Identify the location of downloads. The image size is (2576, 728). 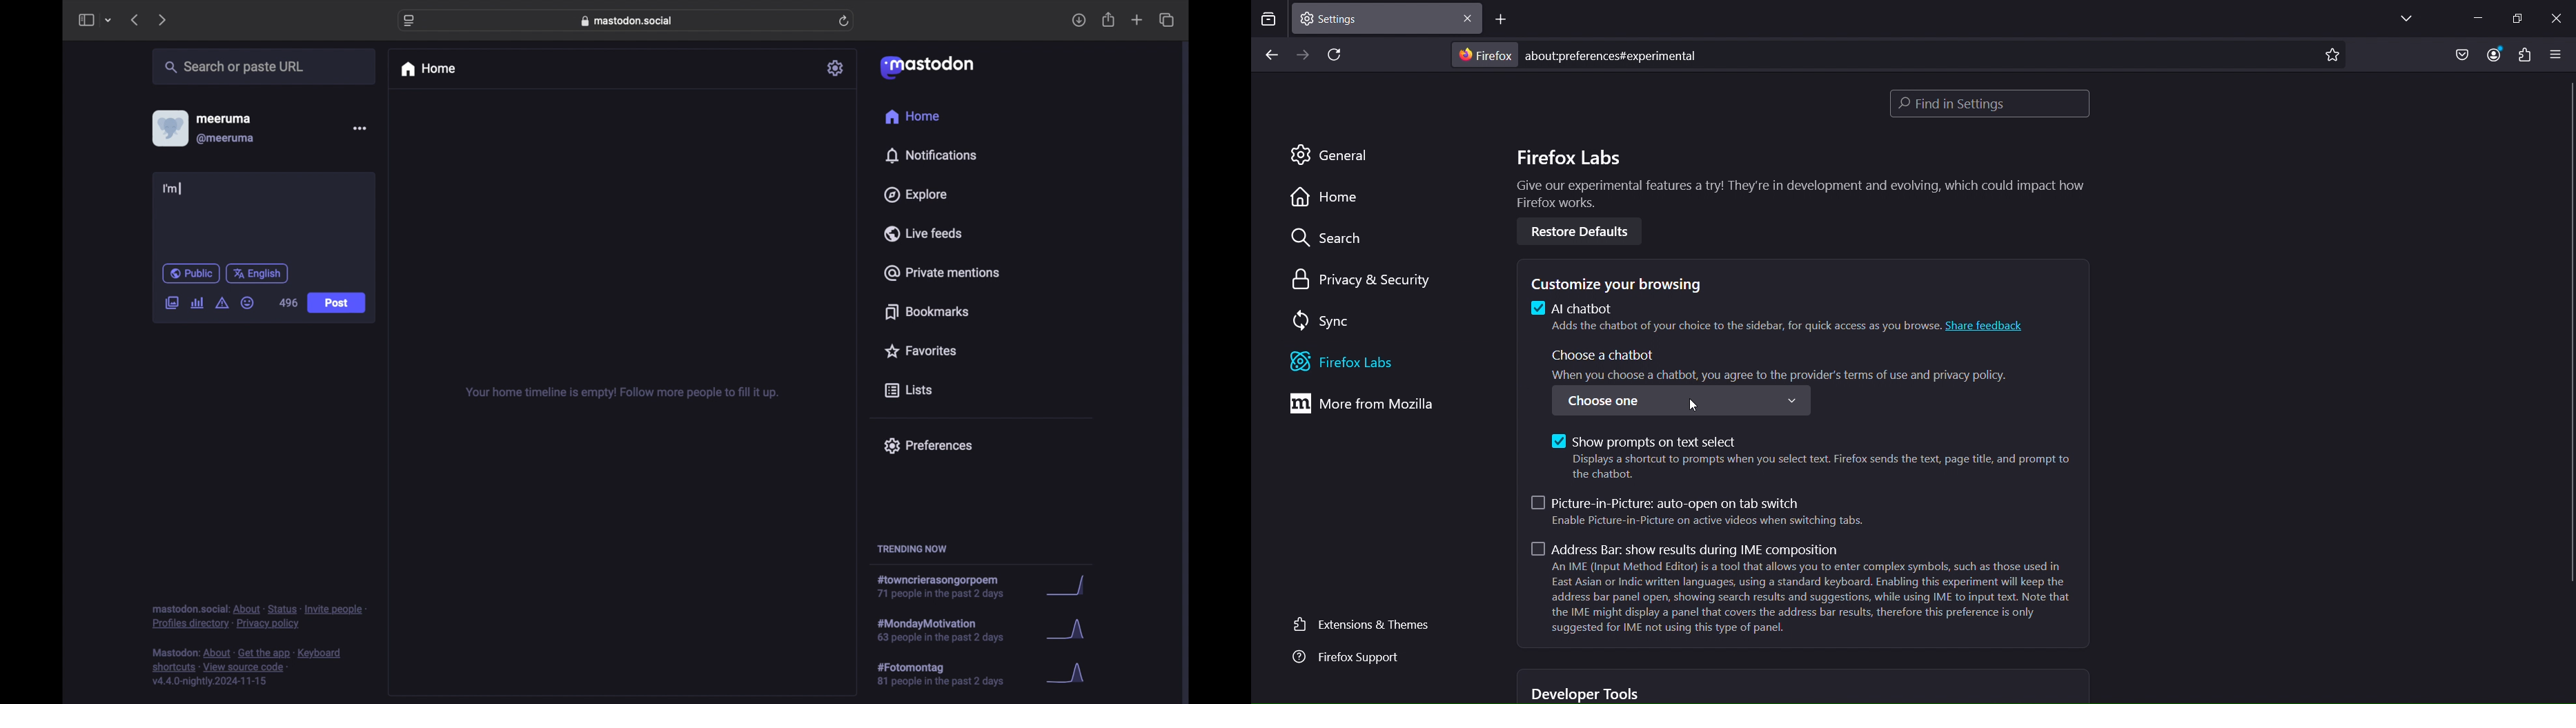
(1079, 20).